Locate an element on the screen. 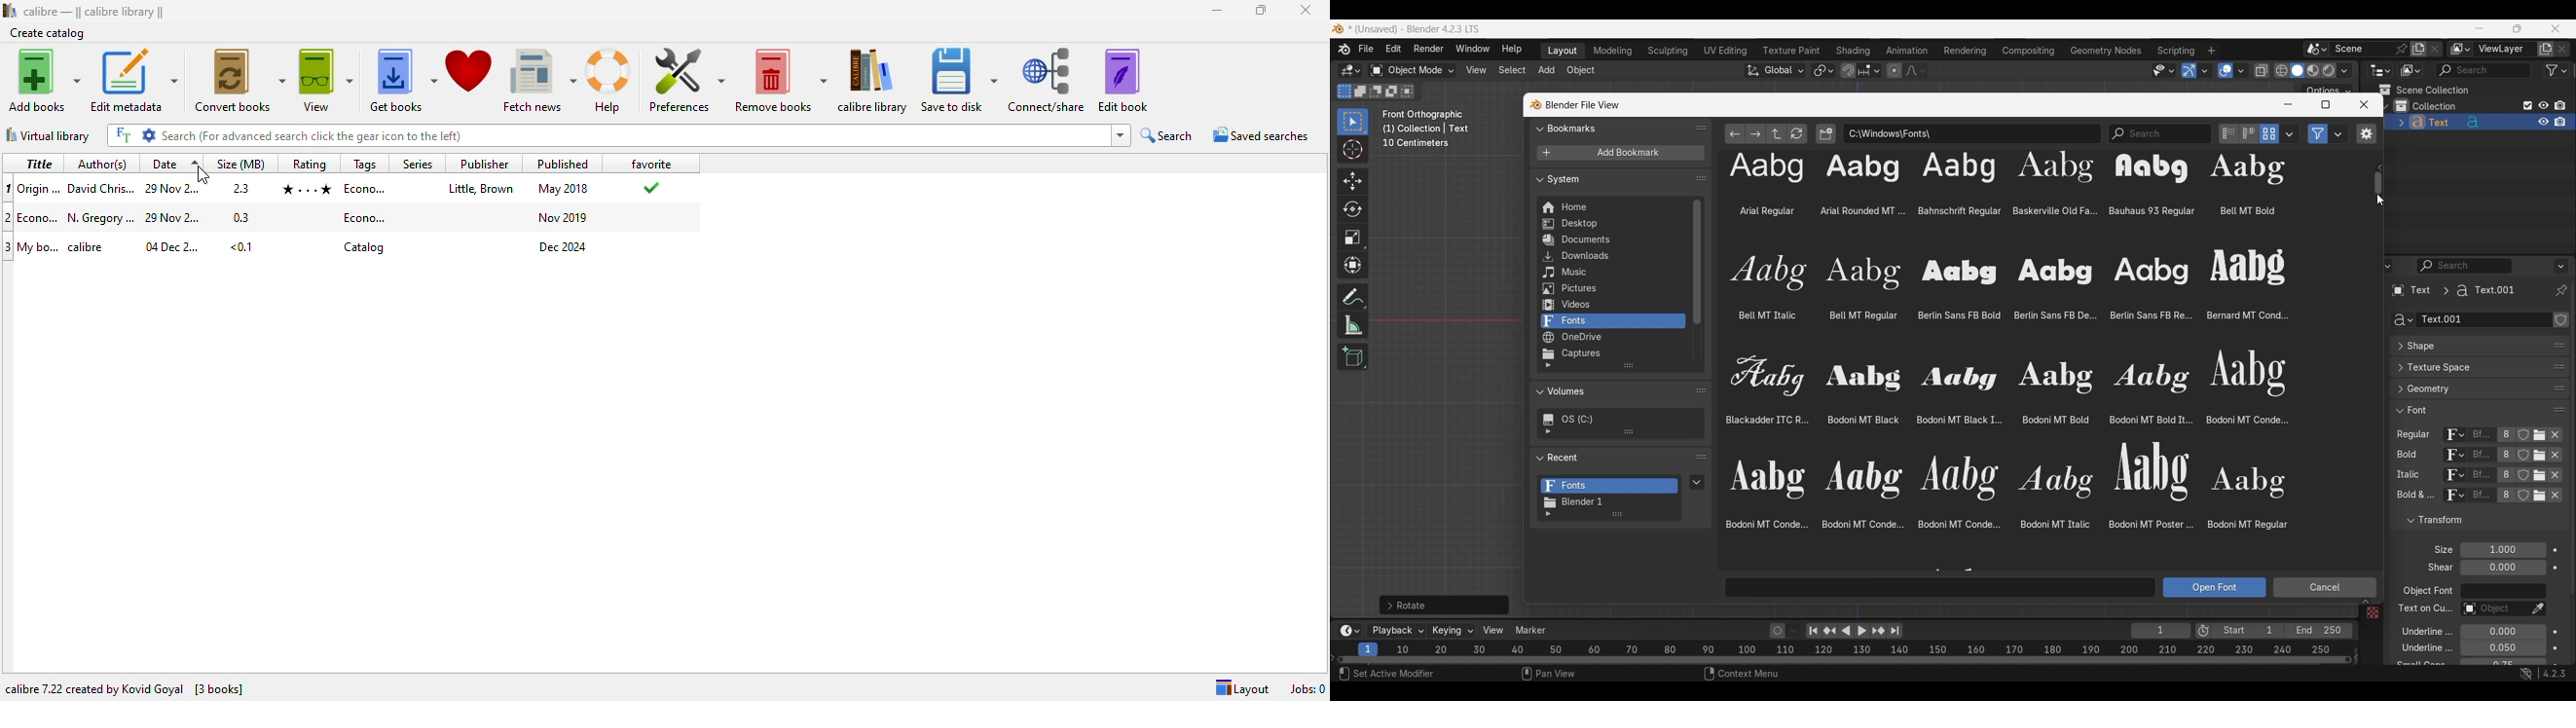 Image resolution: width=2576 pixels, height=728 pixels. Browse ID data to be linked for respective attribute is located at coordinates (2455, 436).